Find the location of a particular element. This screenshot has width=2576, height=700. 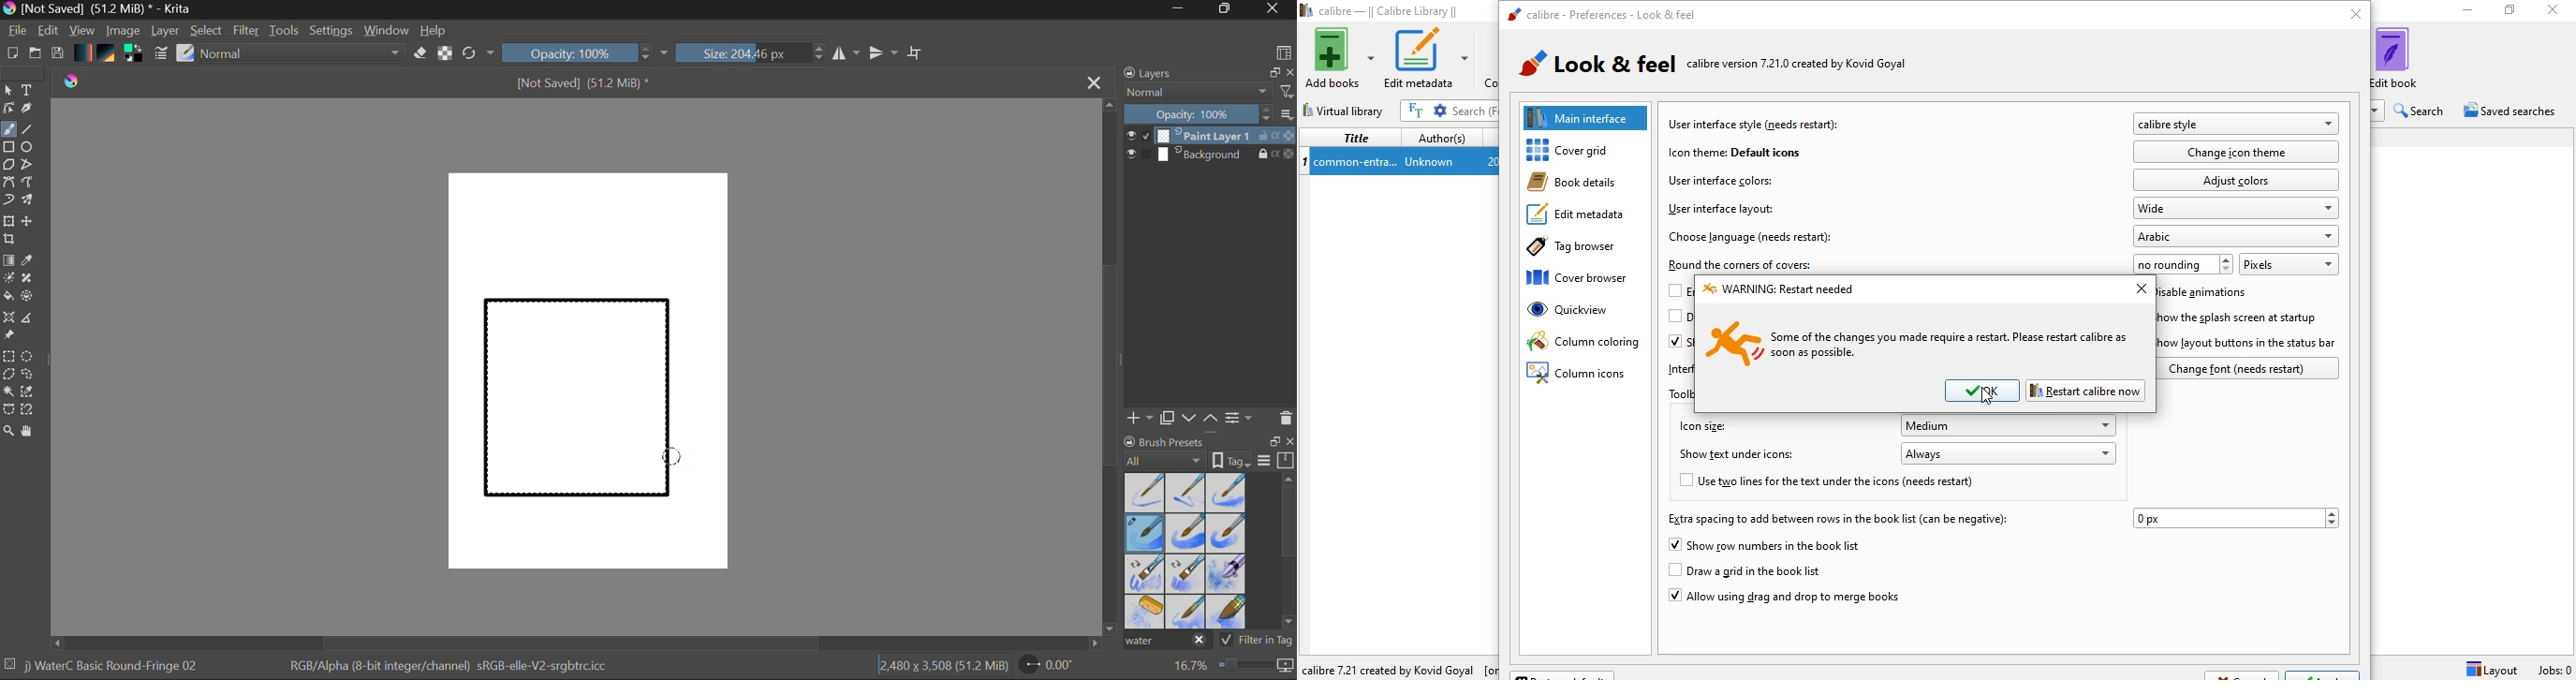

Rectangle is located at coordinates (9, 148).